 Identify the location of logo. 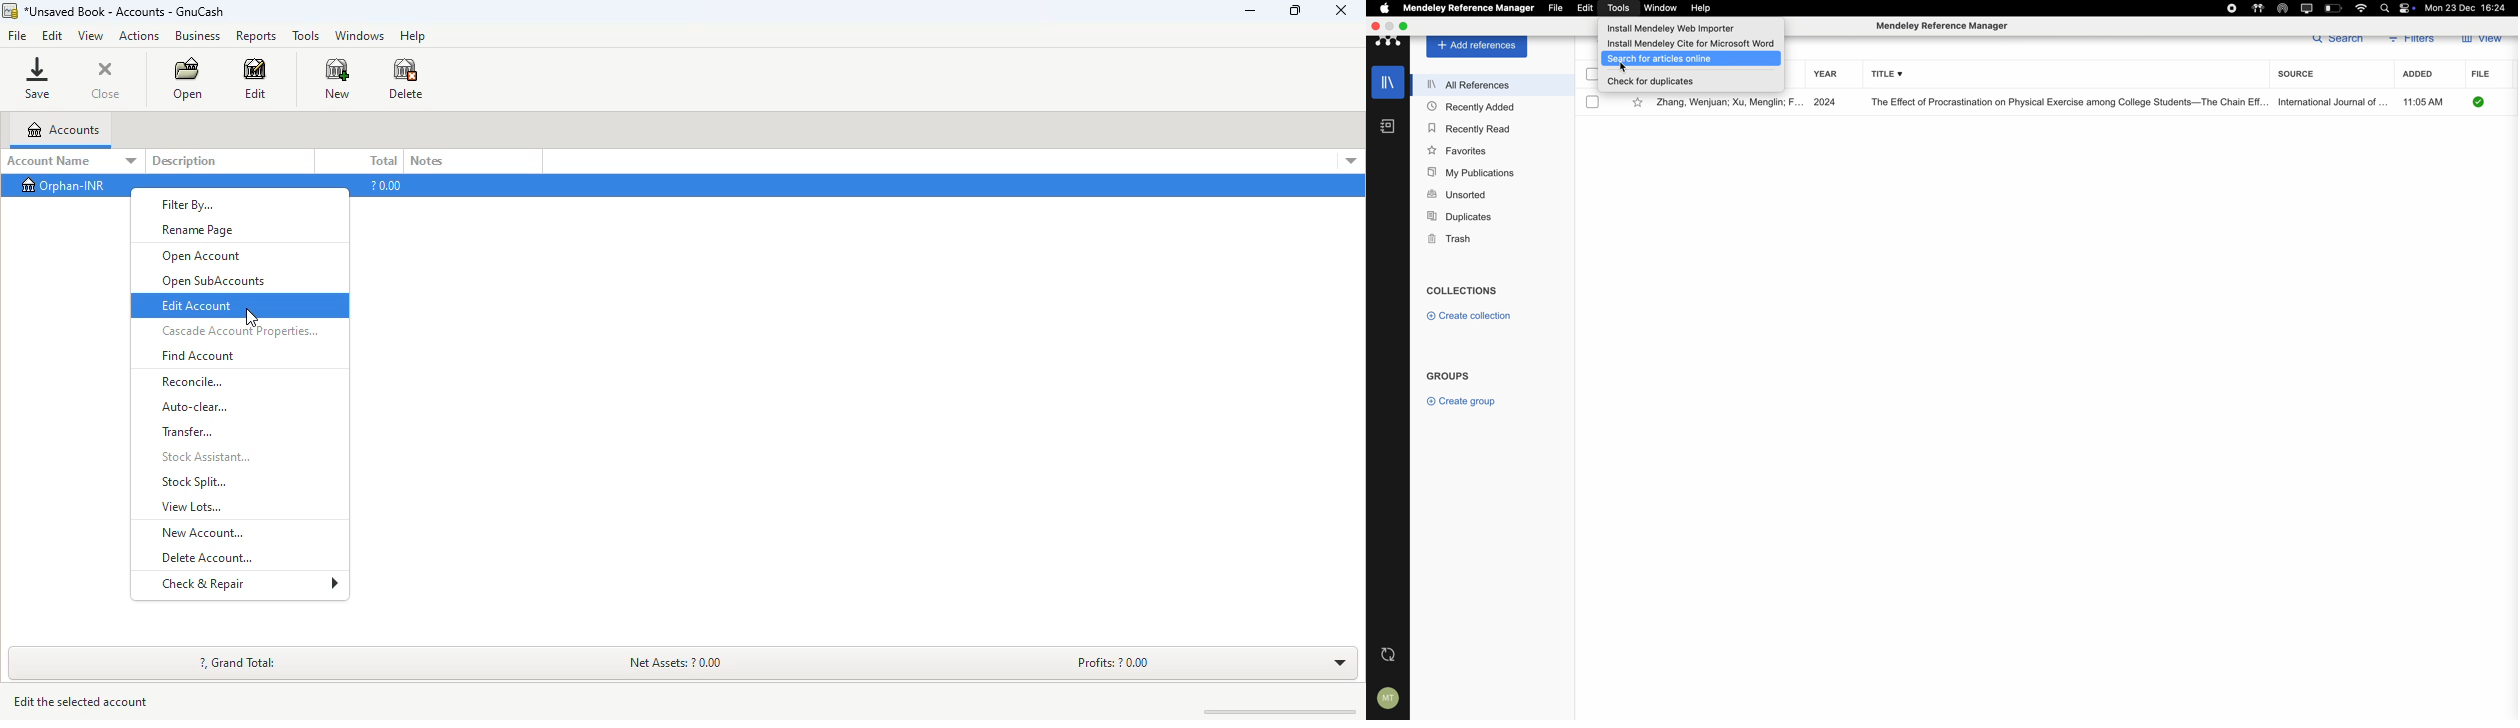
(9, 11).